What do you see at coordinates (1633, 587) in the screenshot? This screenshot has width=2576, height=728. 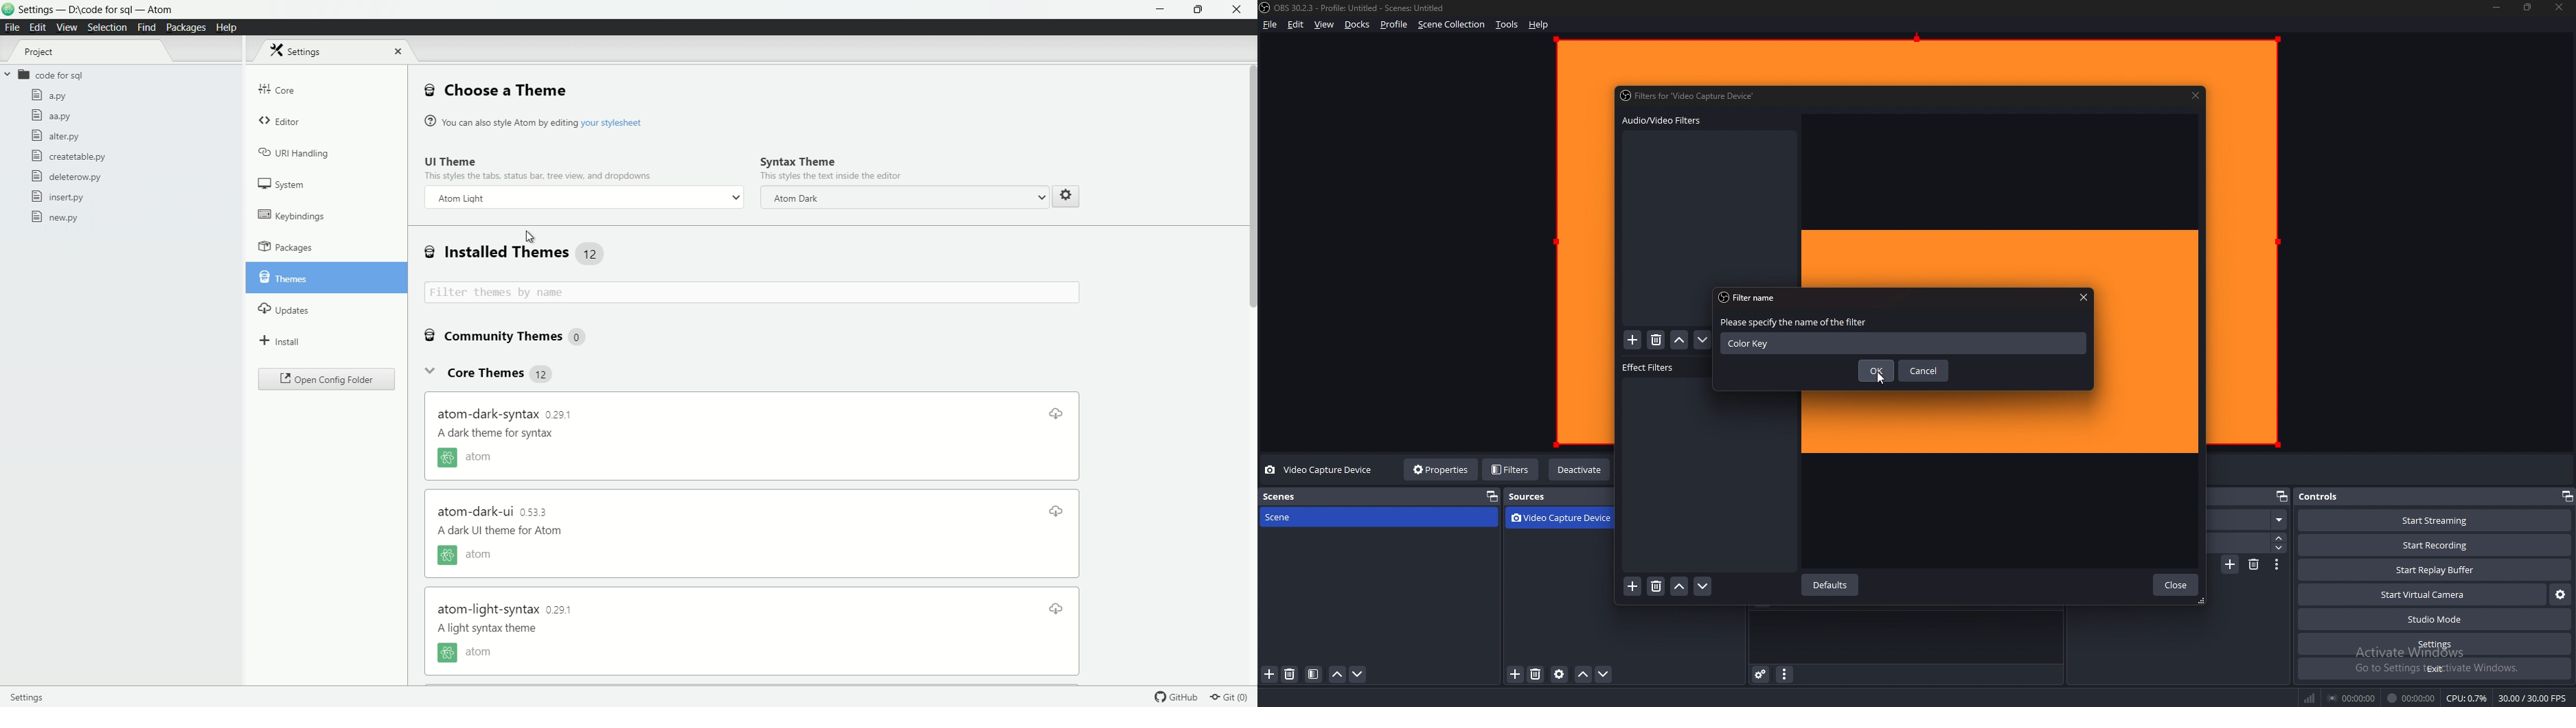 I see `add filter` at bounding box center [1633, 587].